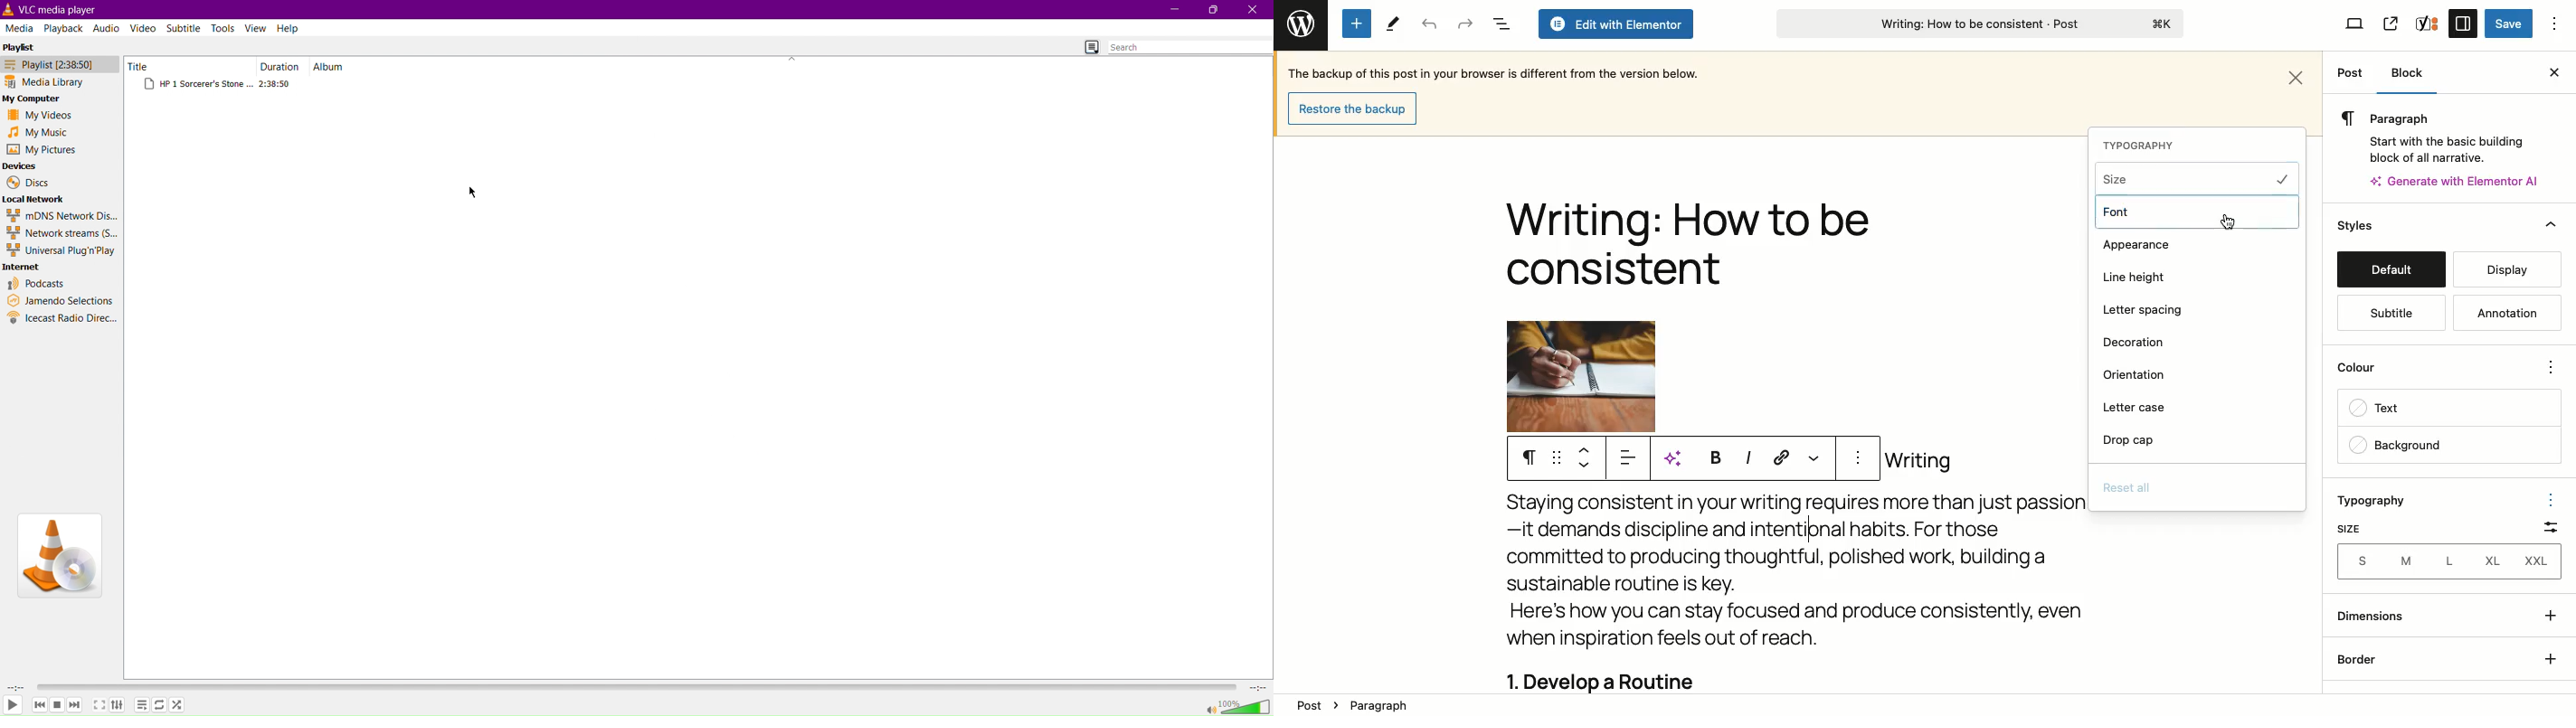 The height and width of the screenshot is (728, 2576). Describe the element at coordinates (23, 46) in the screenshot. I see `Playlist` at that location.